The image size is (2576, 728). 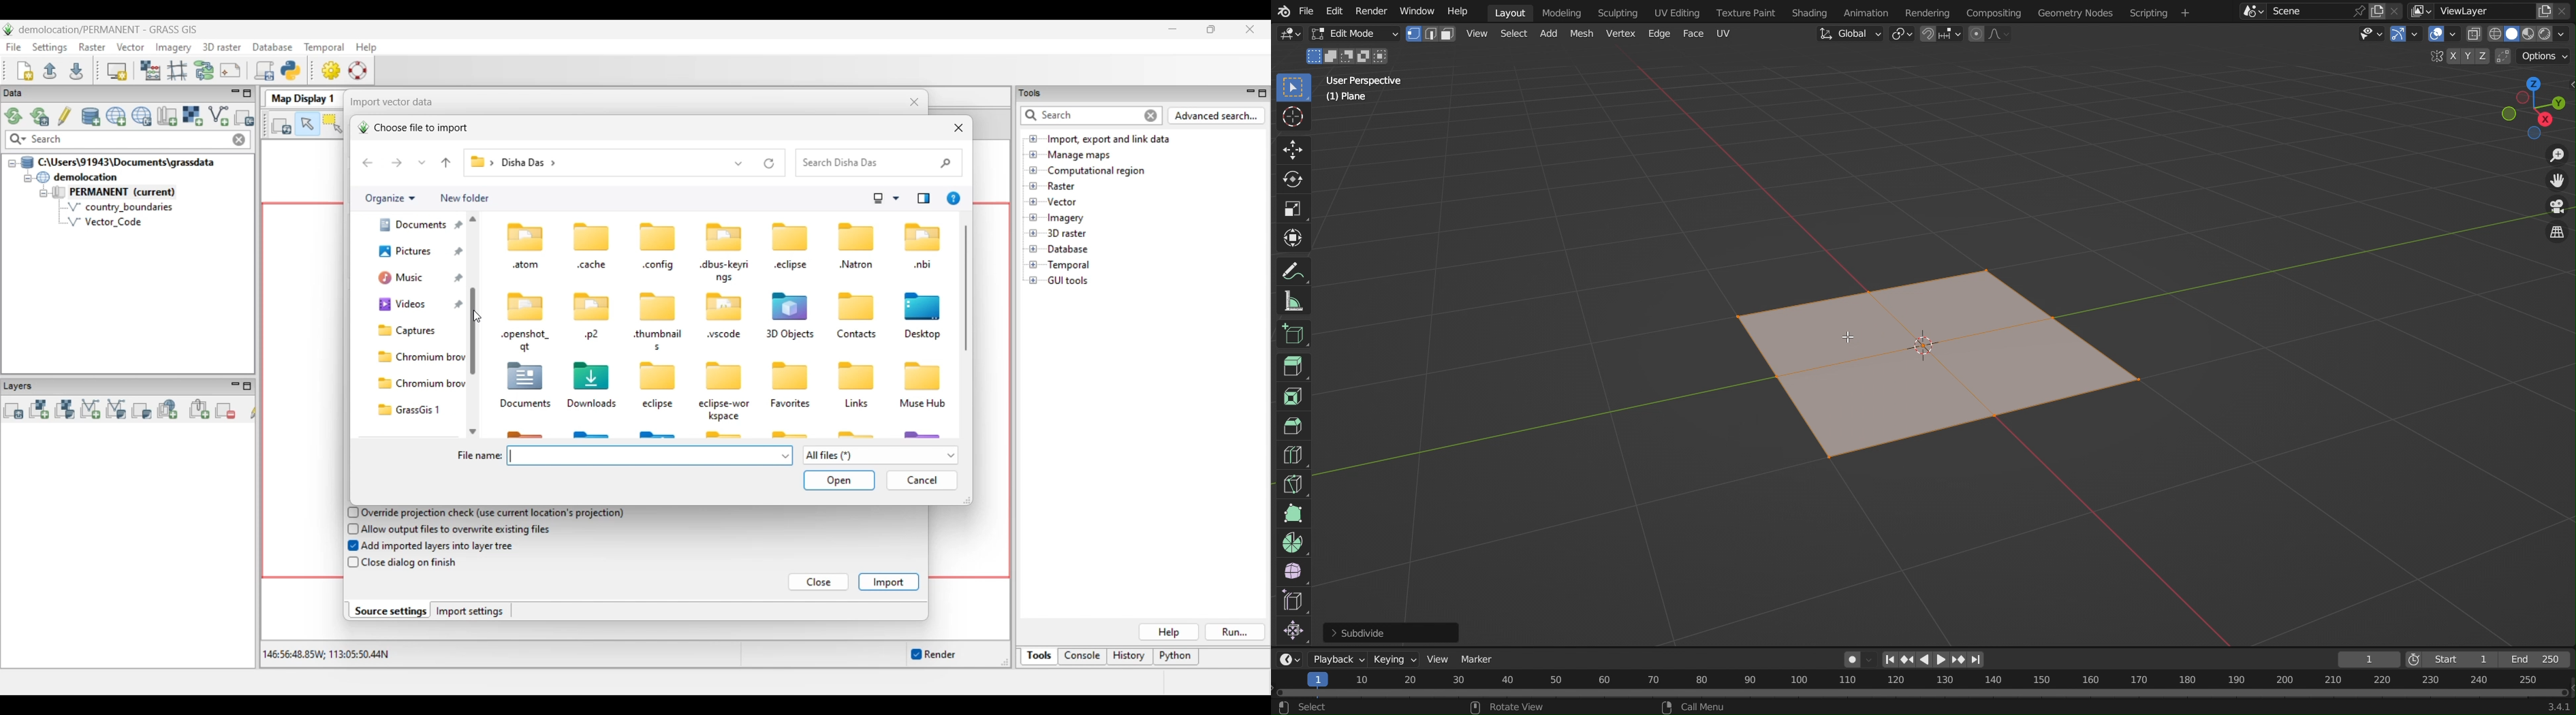 What do you see at coordinates (1396, 659) in the screenshot?
I see `Keying` at bounding box center [1396, 659].